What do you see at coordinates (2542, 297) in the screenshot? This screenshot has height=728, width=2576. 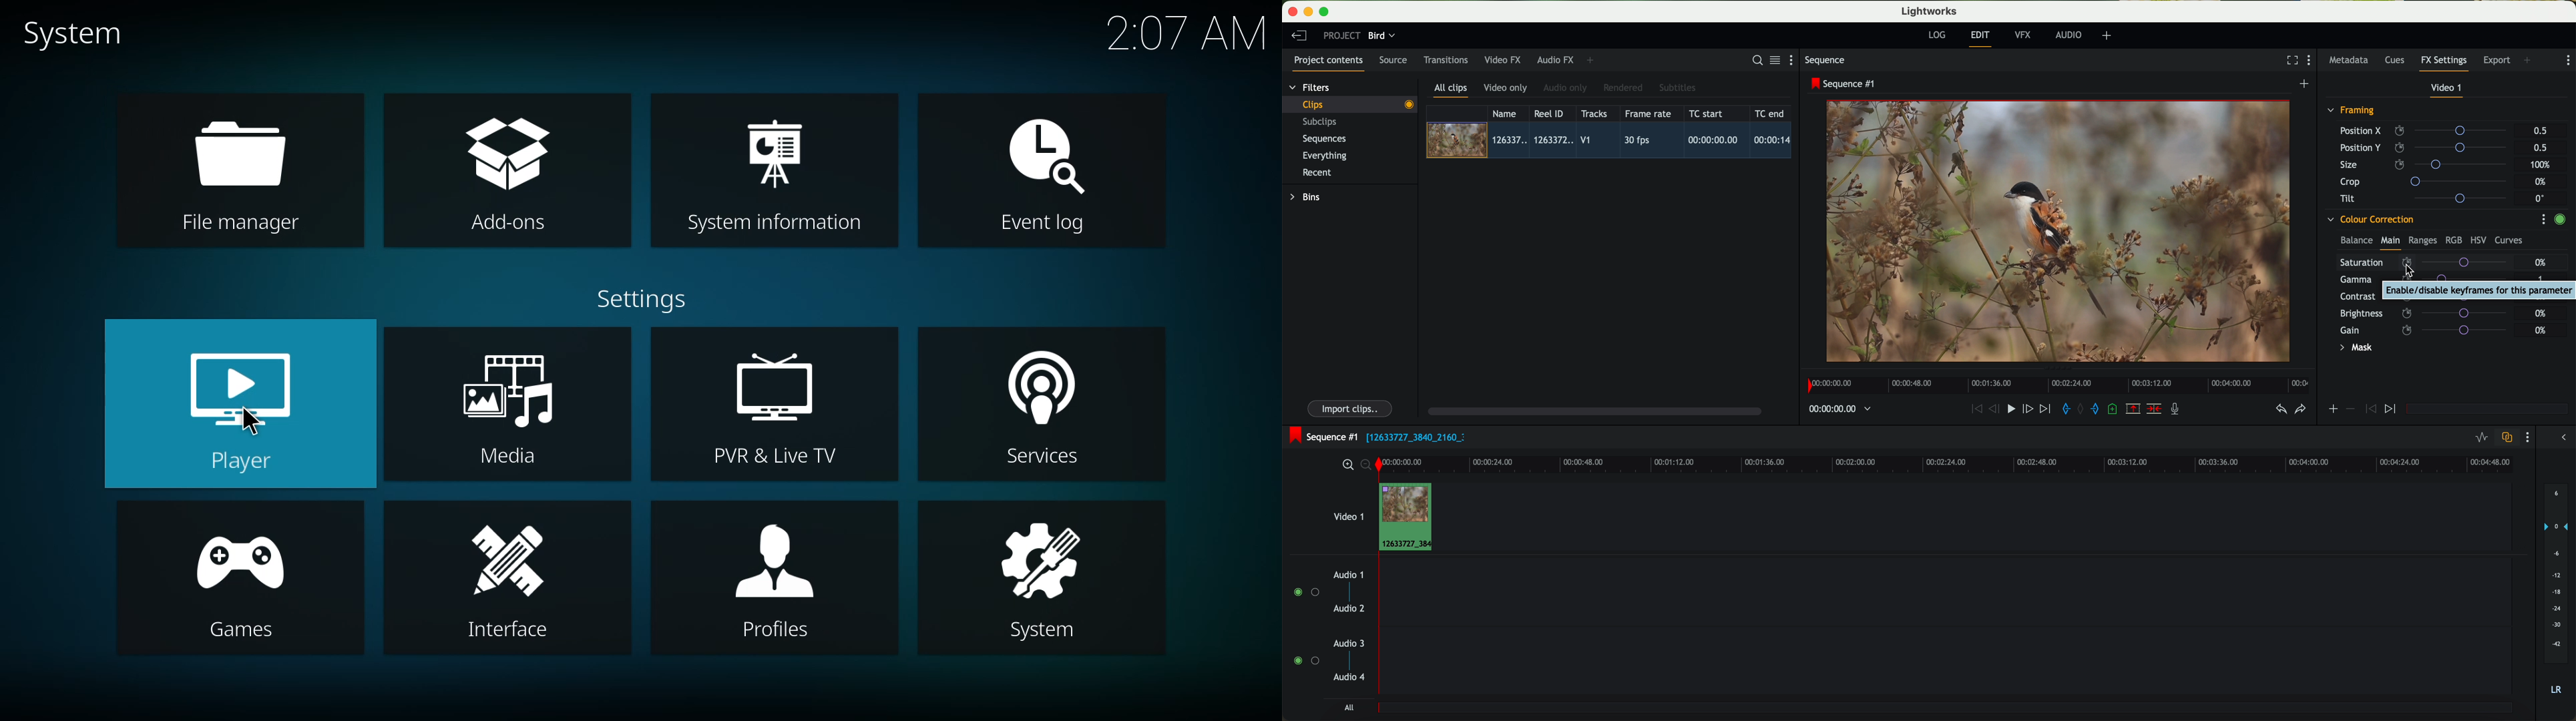 I see `0%` at bounding box center [2542, 297].